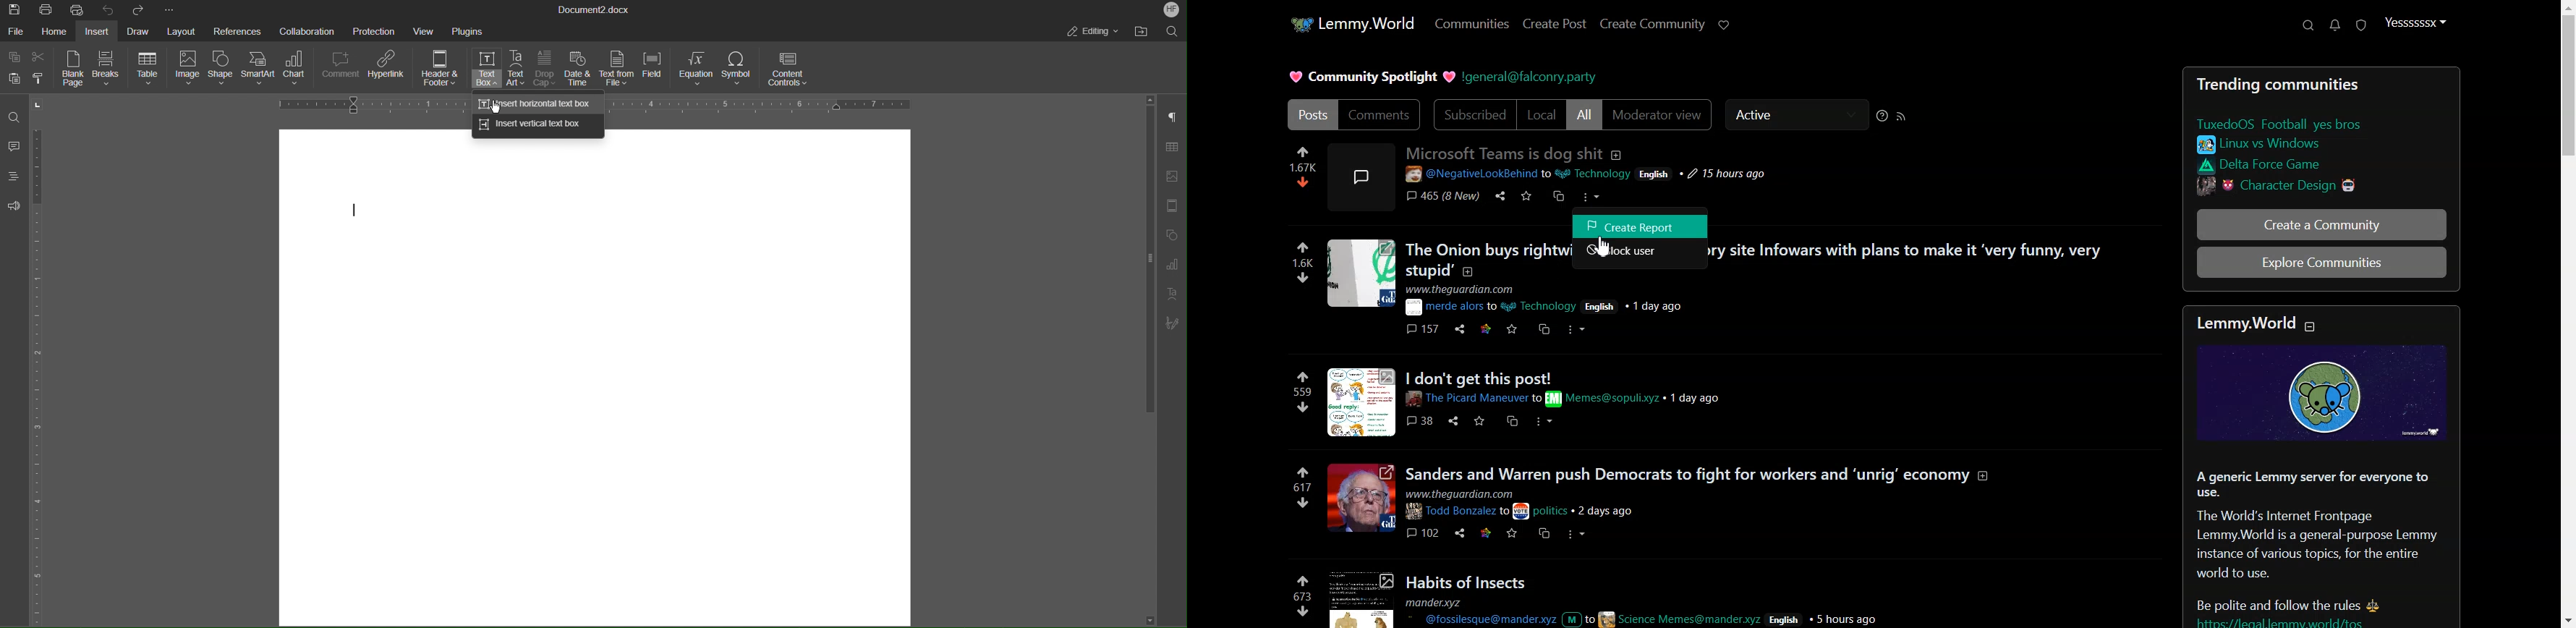 The width and height of the screenshot is (2576, 644). Describe the element at coordinates (16, 30) in the screenshot. I see `File` at that location.